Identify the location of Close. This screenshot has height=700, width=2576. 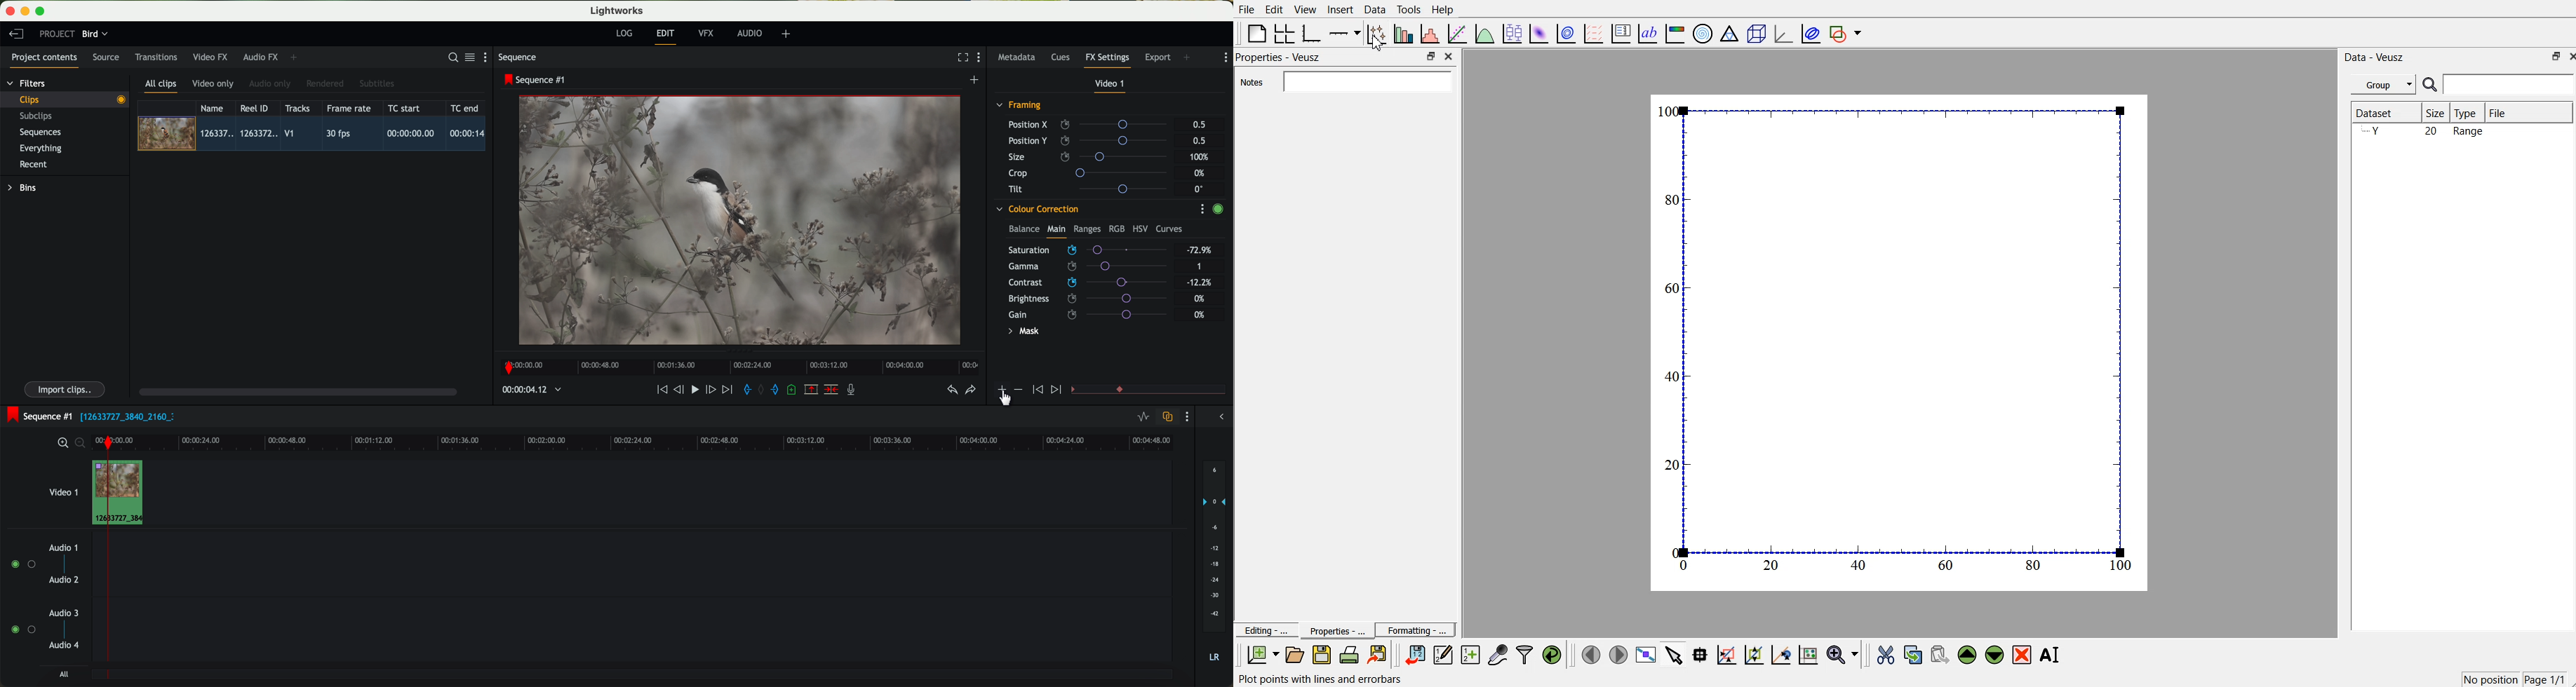
(2568, 56).